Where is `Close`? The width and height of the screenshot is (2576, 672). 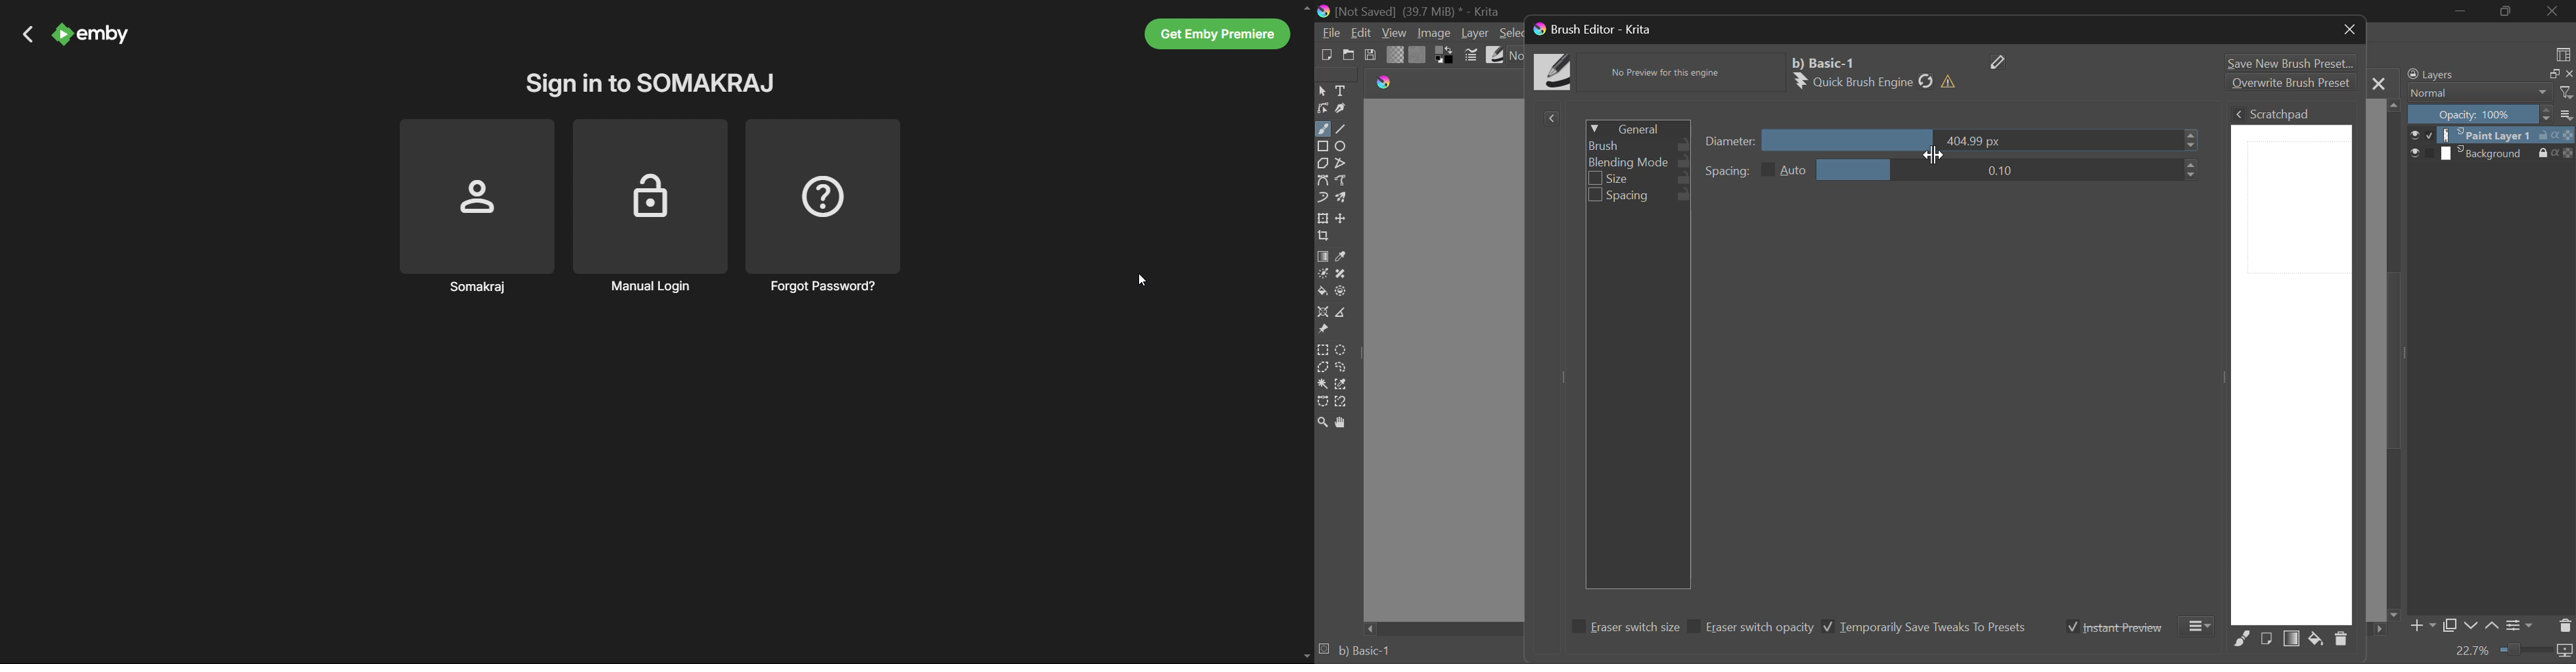 Close is located at coordinates (2350, 32).